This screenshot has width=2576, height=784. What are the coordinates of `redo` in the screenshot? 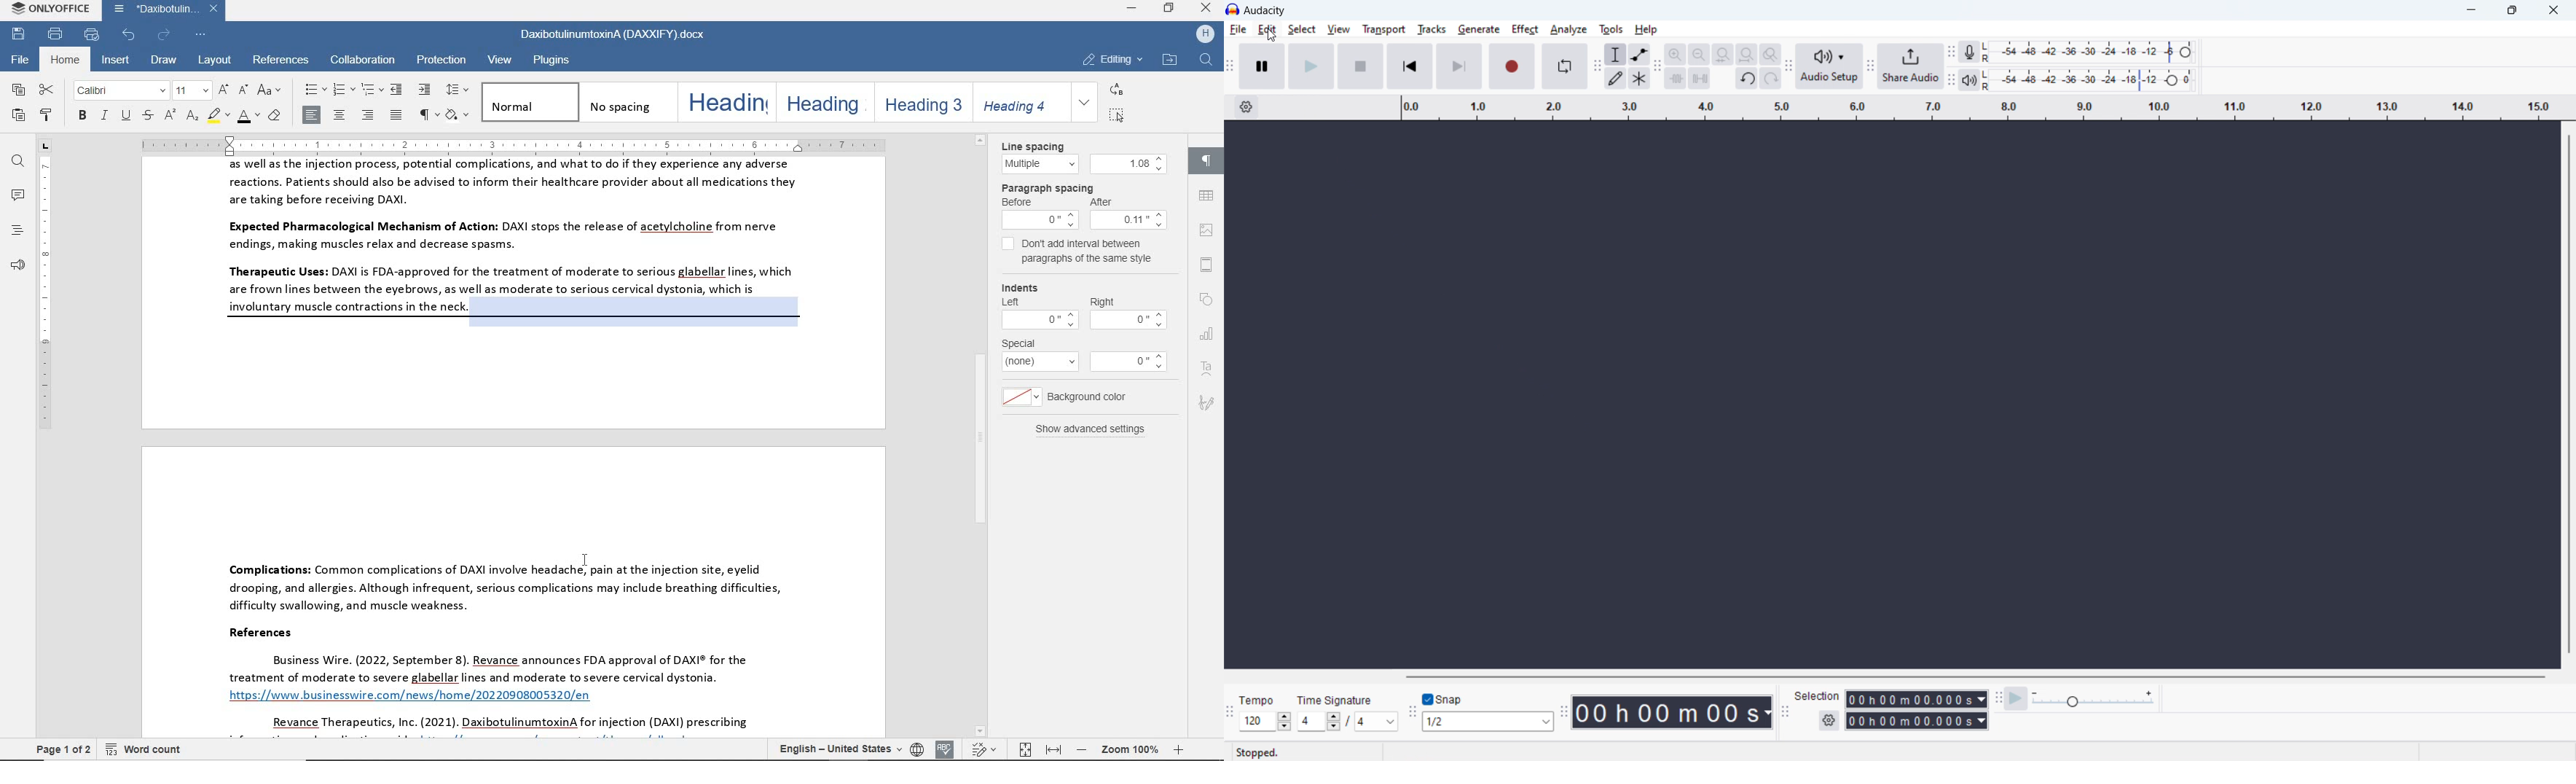 It's located at (163, 35).